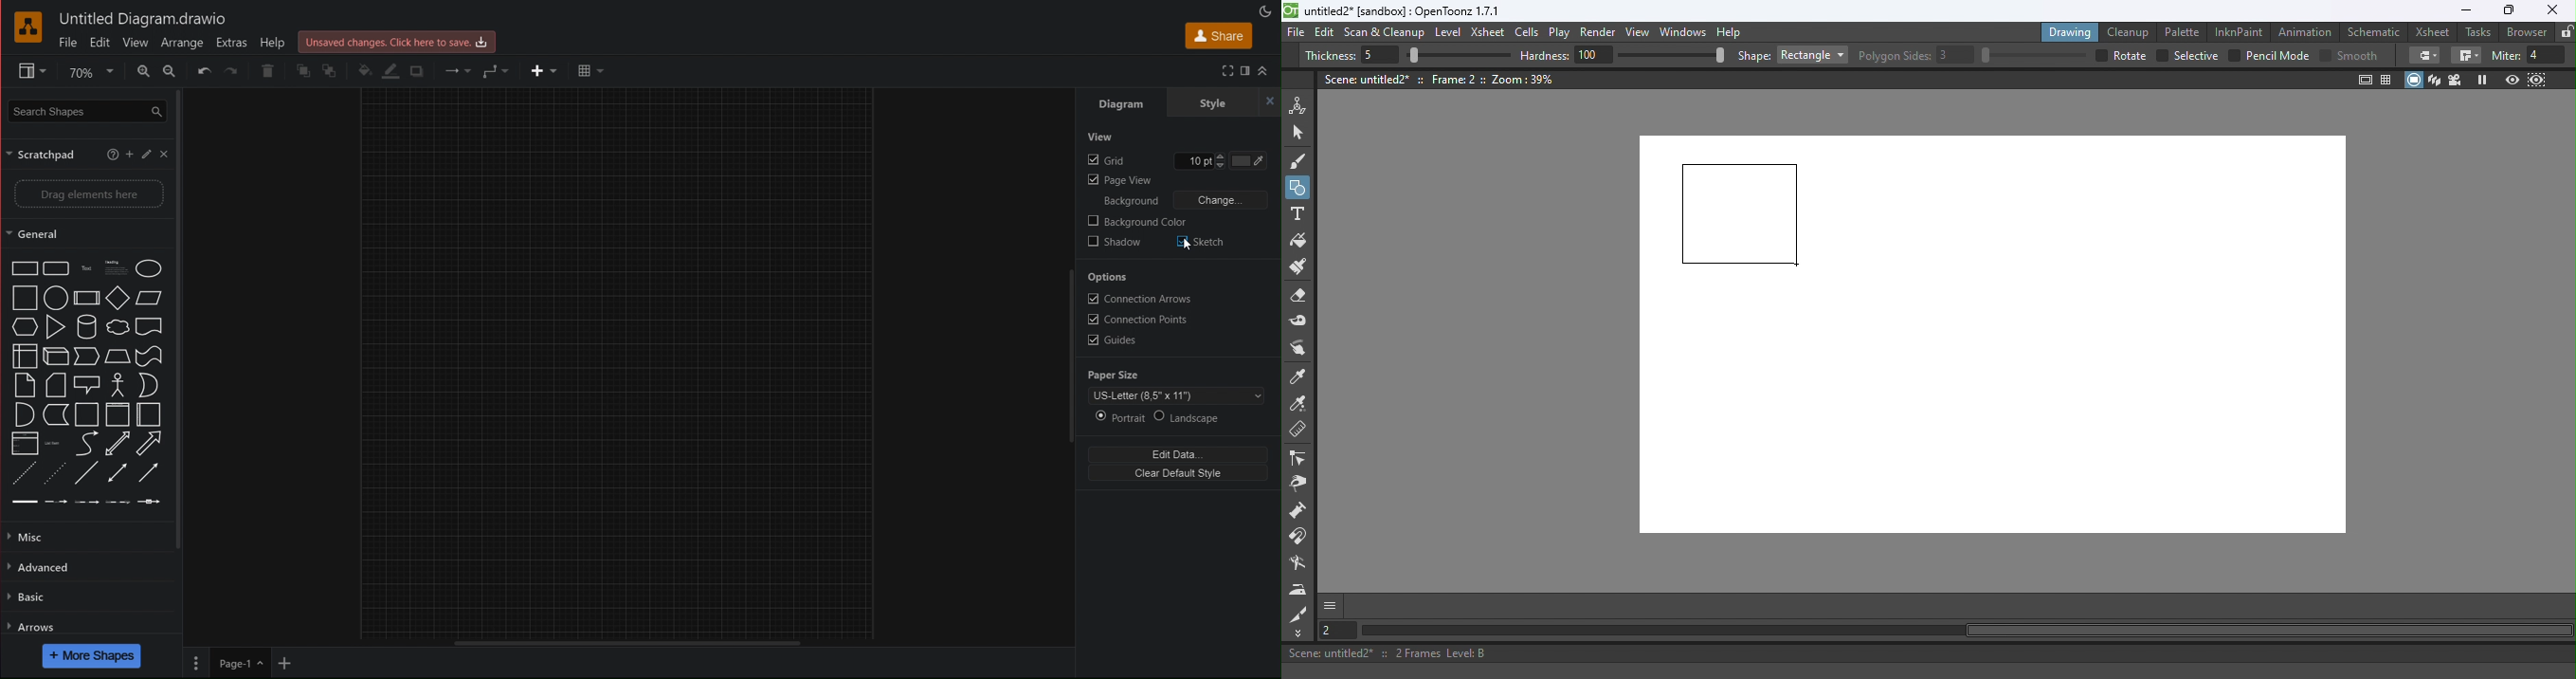 The width and height of the screenshot is (2576, 700). Describe the element at coordinates (147, 414) in the screenshot. I see `horizontal container` at that location.